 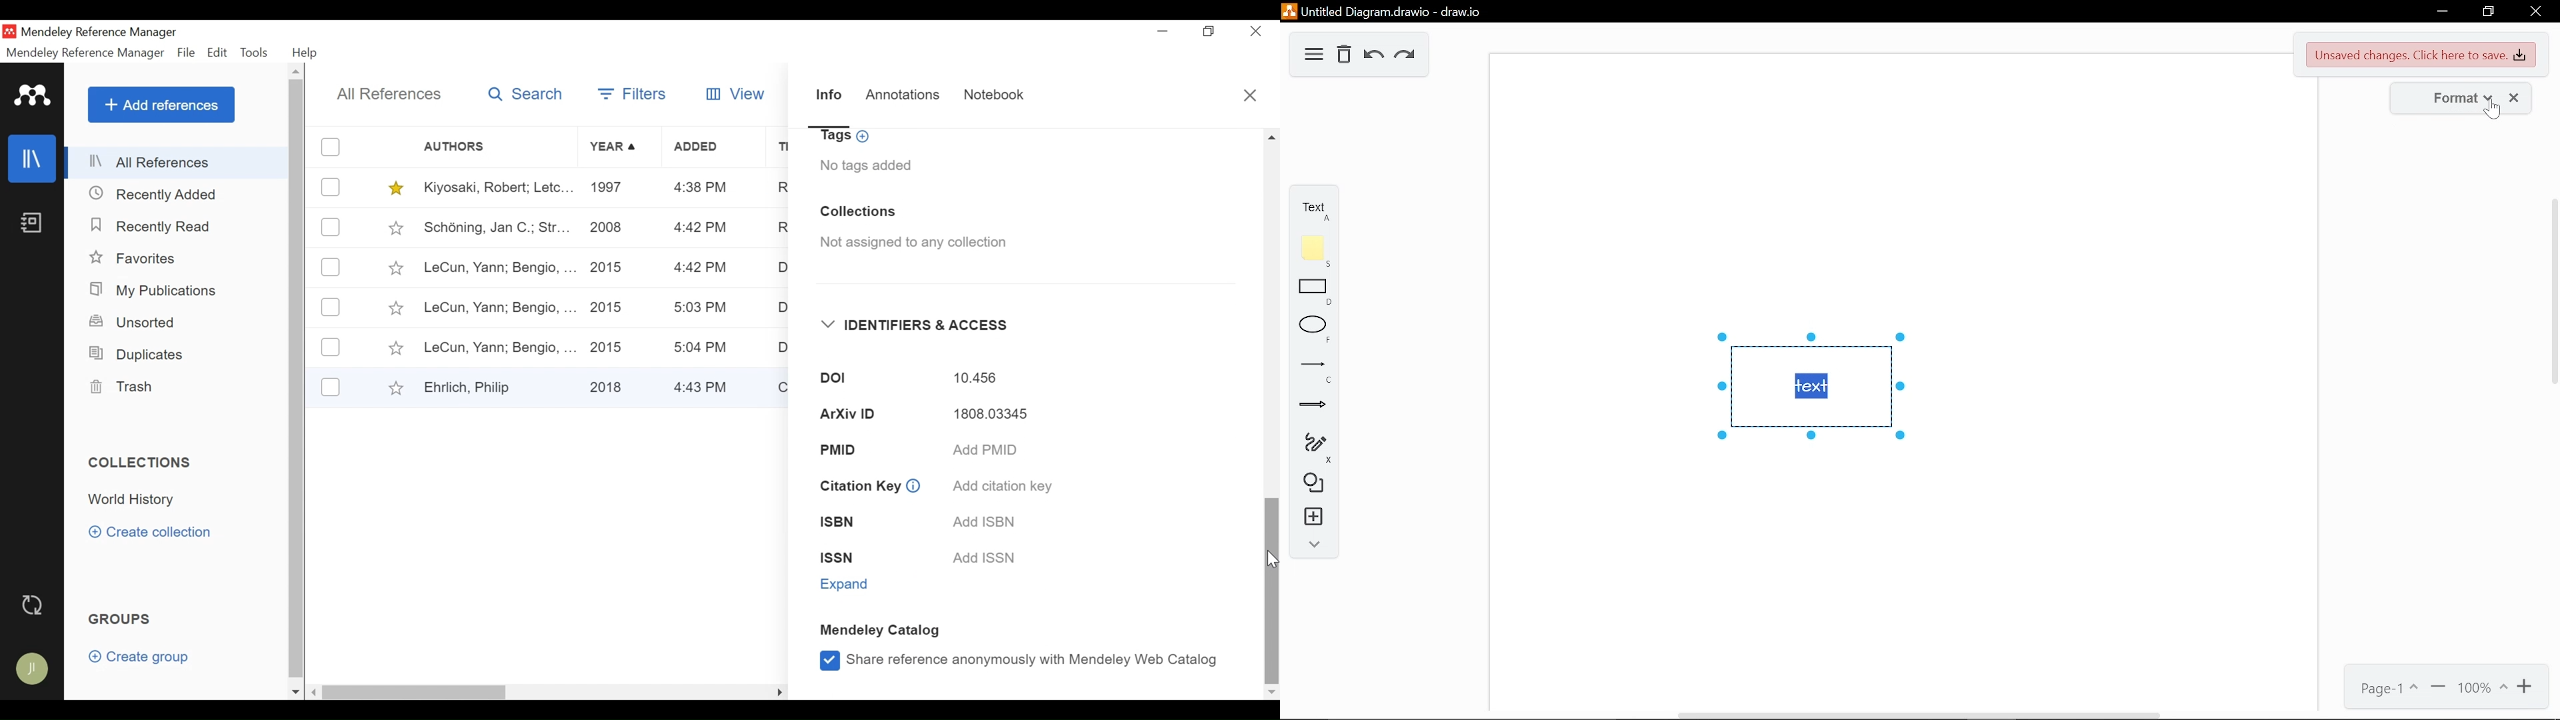 What do you see at coordinates (393, 227) in the screenshot?
I see `(un)select favorite` at bounding box center [393, 227].